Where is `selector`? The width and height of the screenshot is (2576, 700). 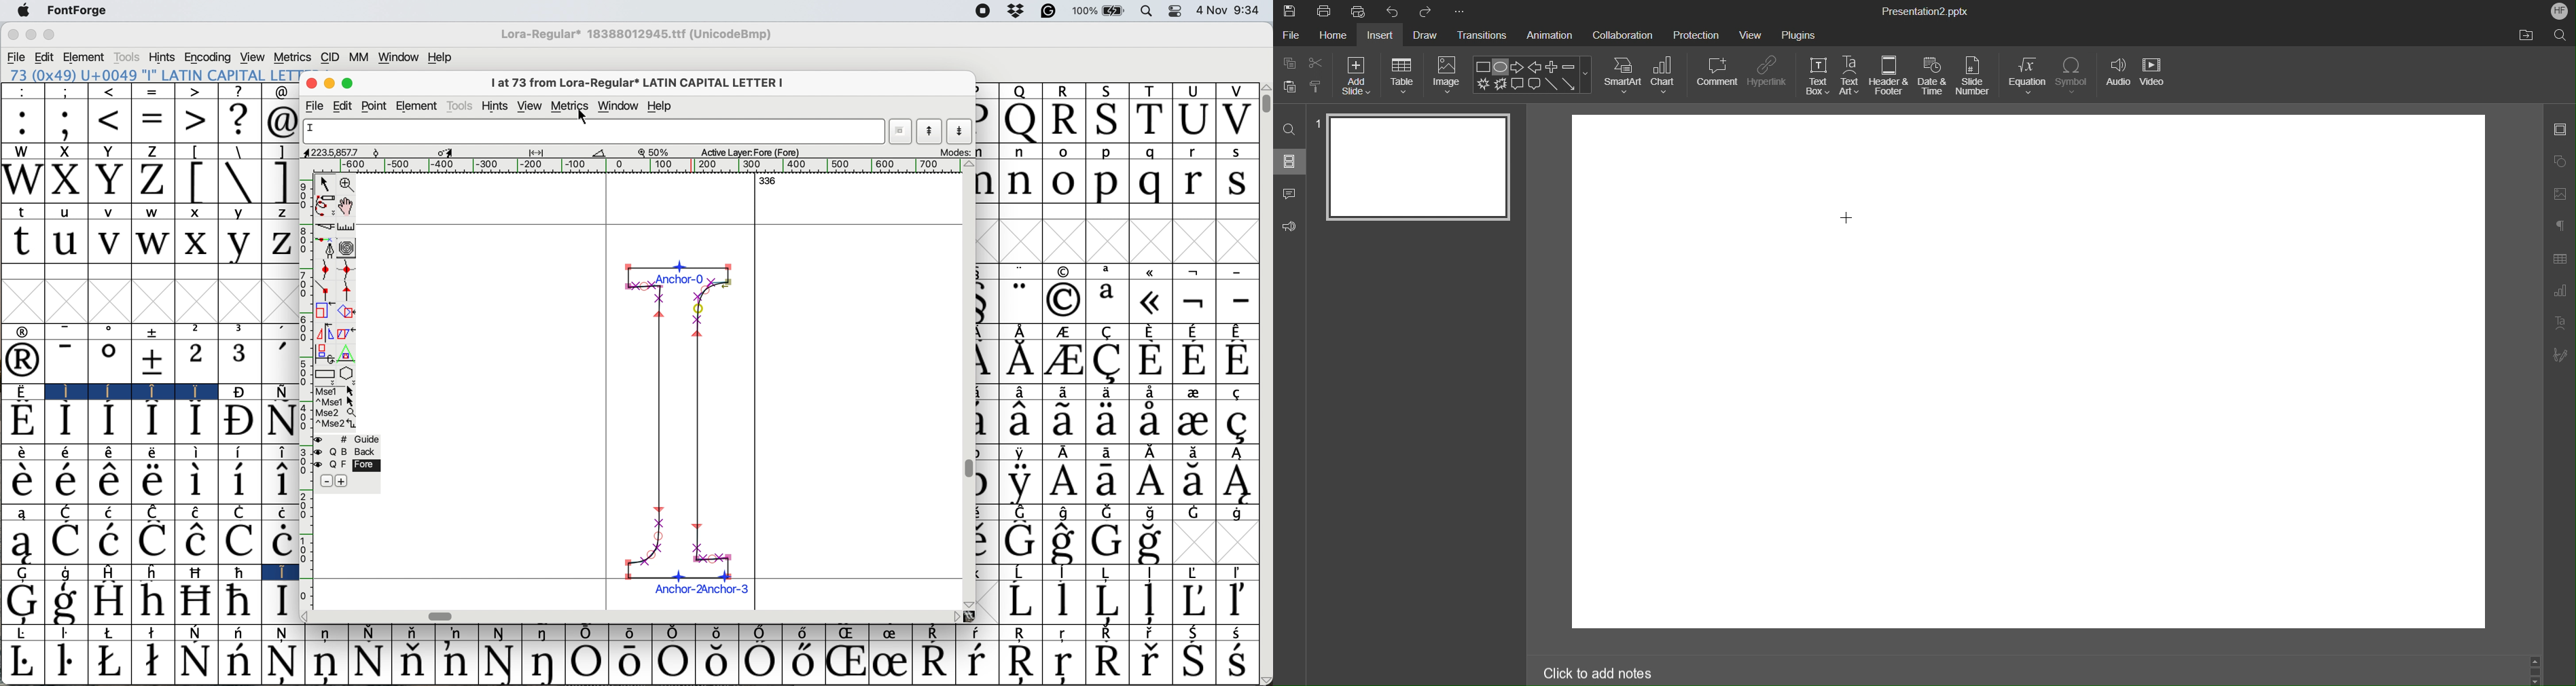 selector is located at coordinates (324, 183).